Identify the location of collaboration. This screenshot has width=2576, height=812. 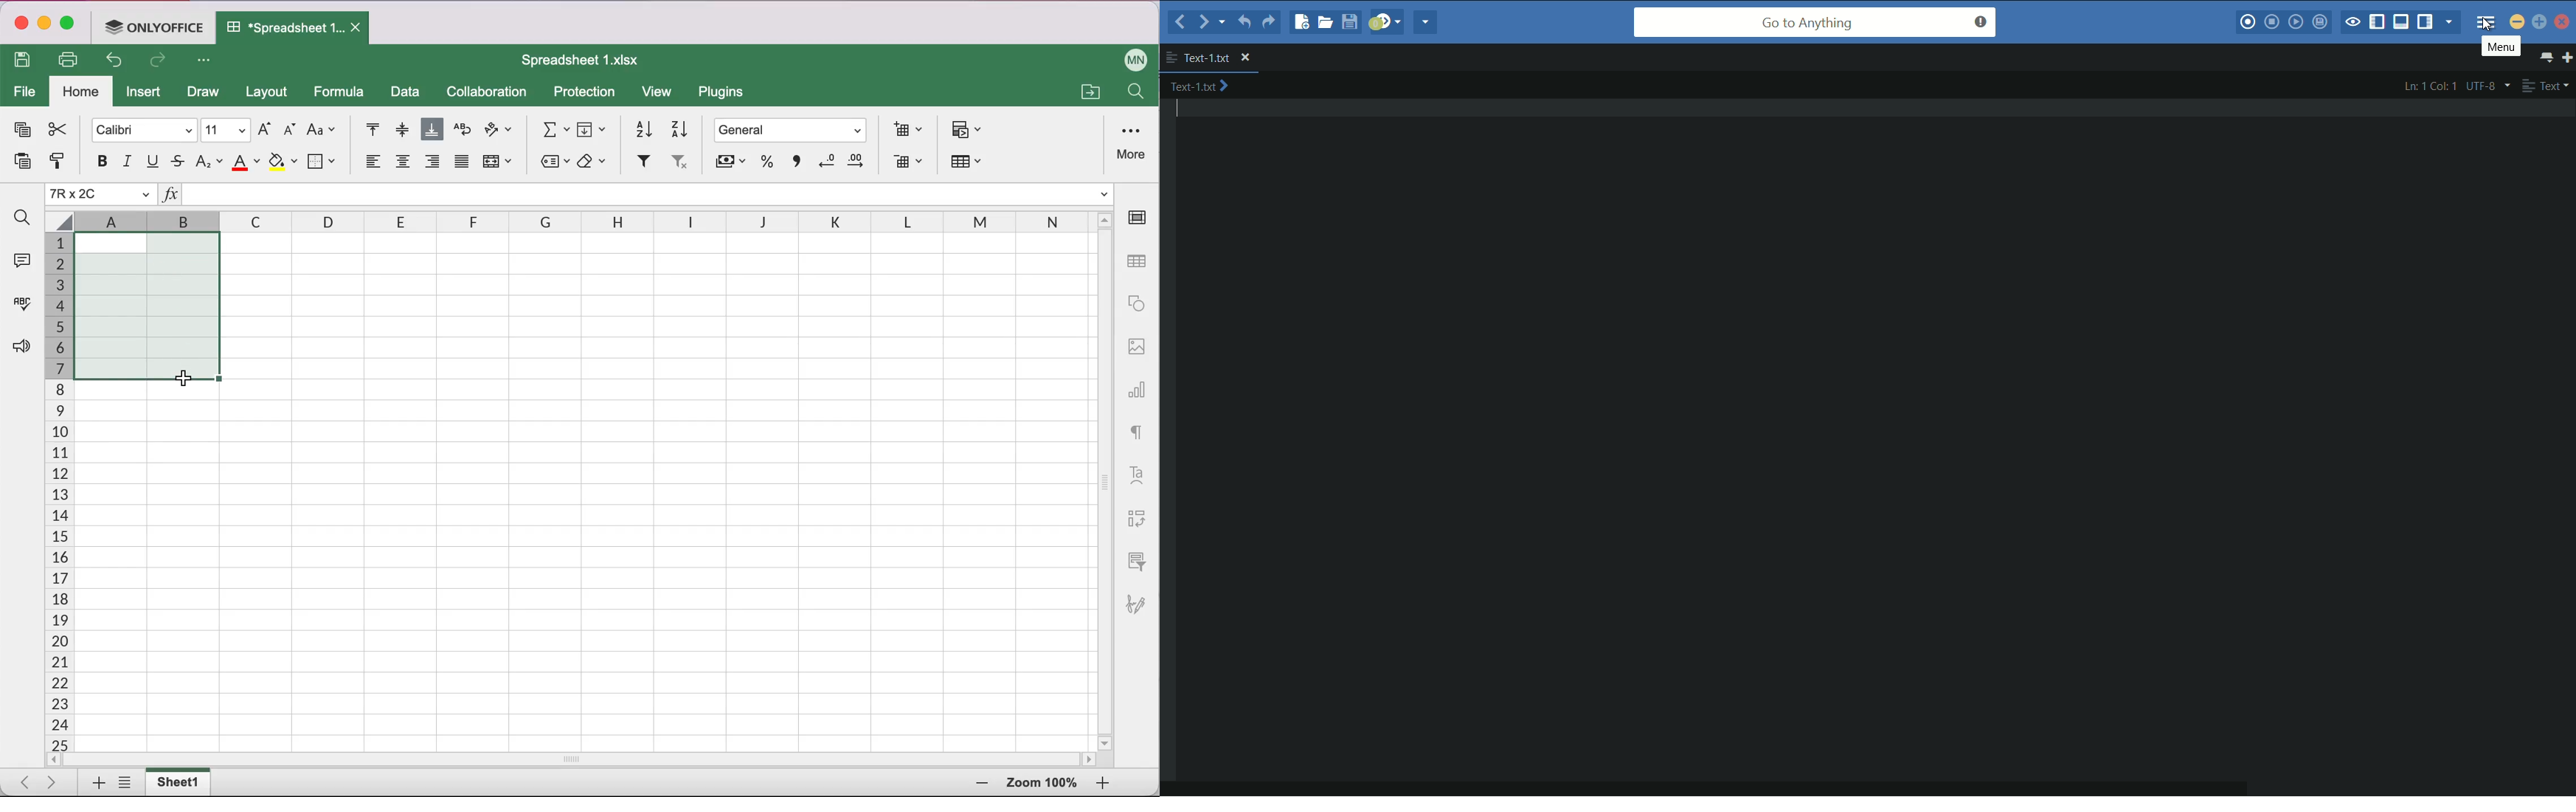
(492, 92).